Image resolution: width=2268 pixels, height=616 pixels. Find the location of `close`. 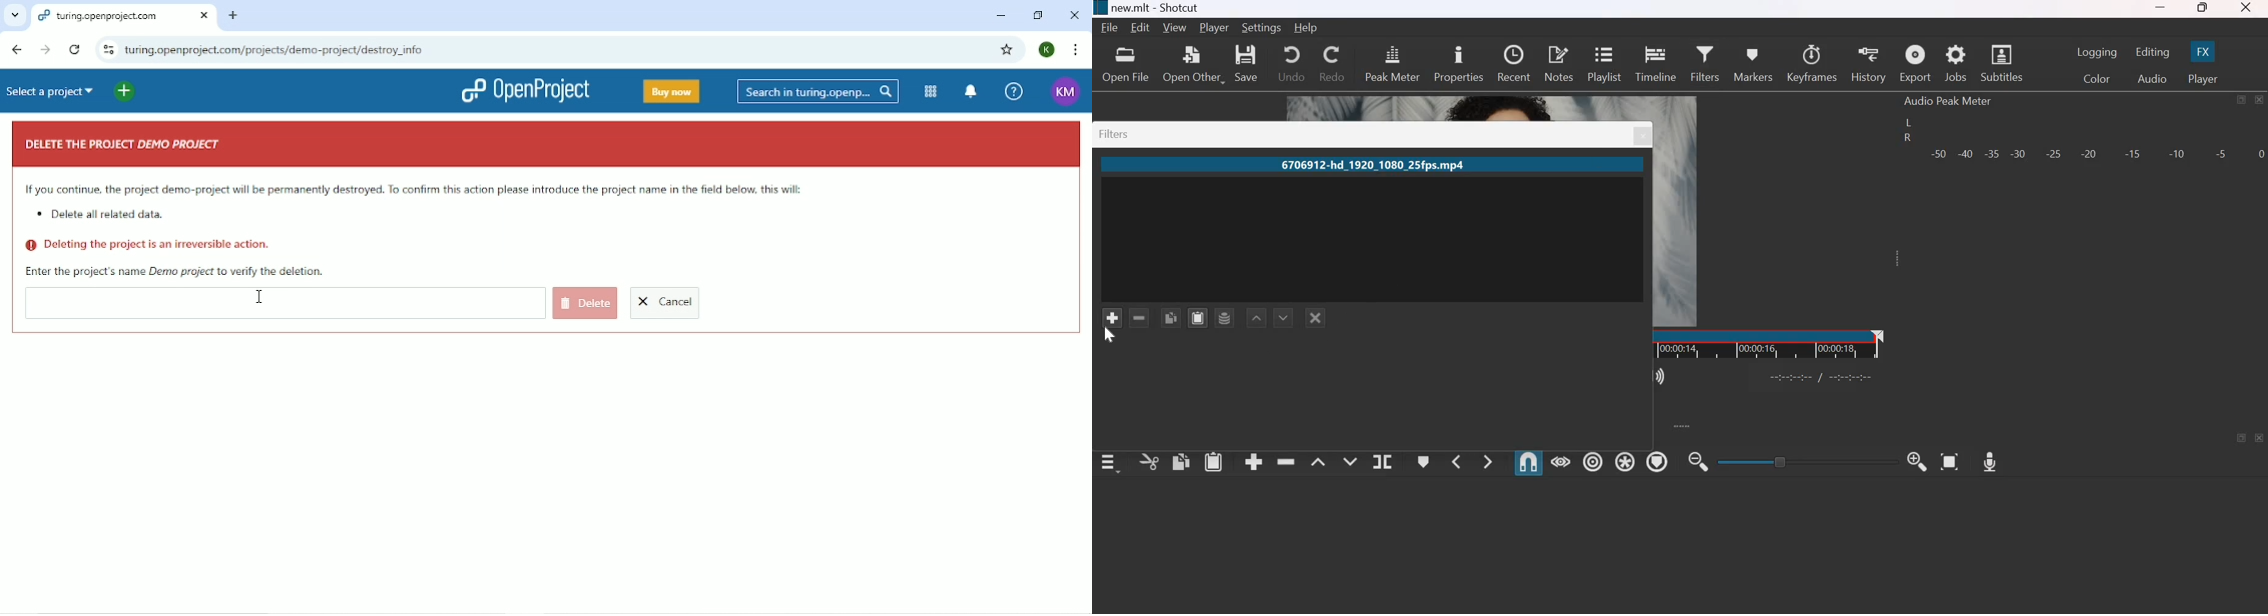

close is located at coordinates (2261, 438).